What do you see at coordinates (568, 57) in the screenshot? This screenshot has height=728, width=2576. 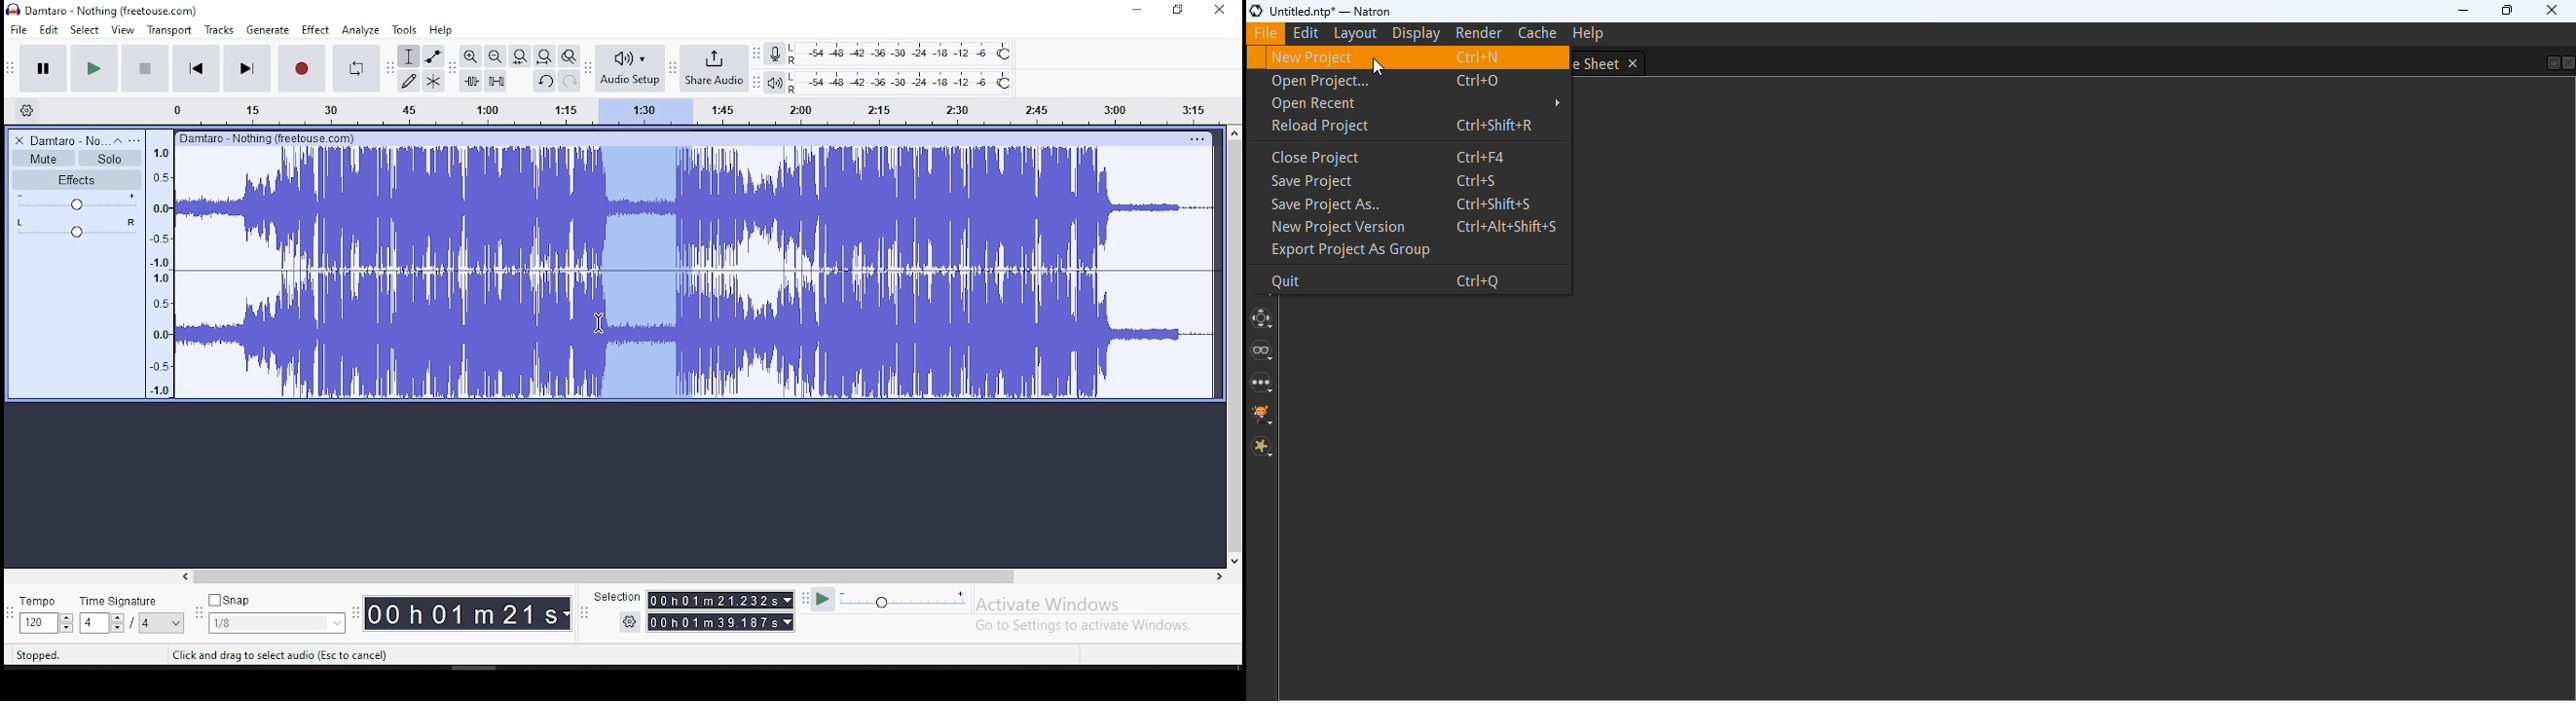 I see `zoom toggle` at bounding box center [568, 57].